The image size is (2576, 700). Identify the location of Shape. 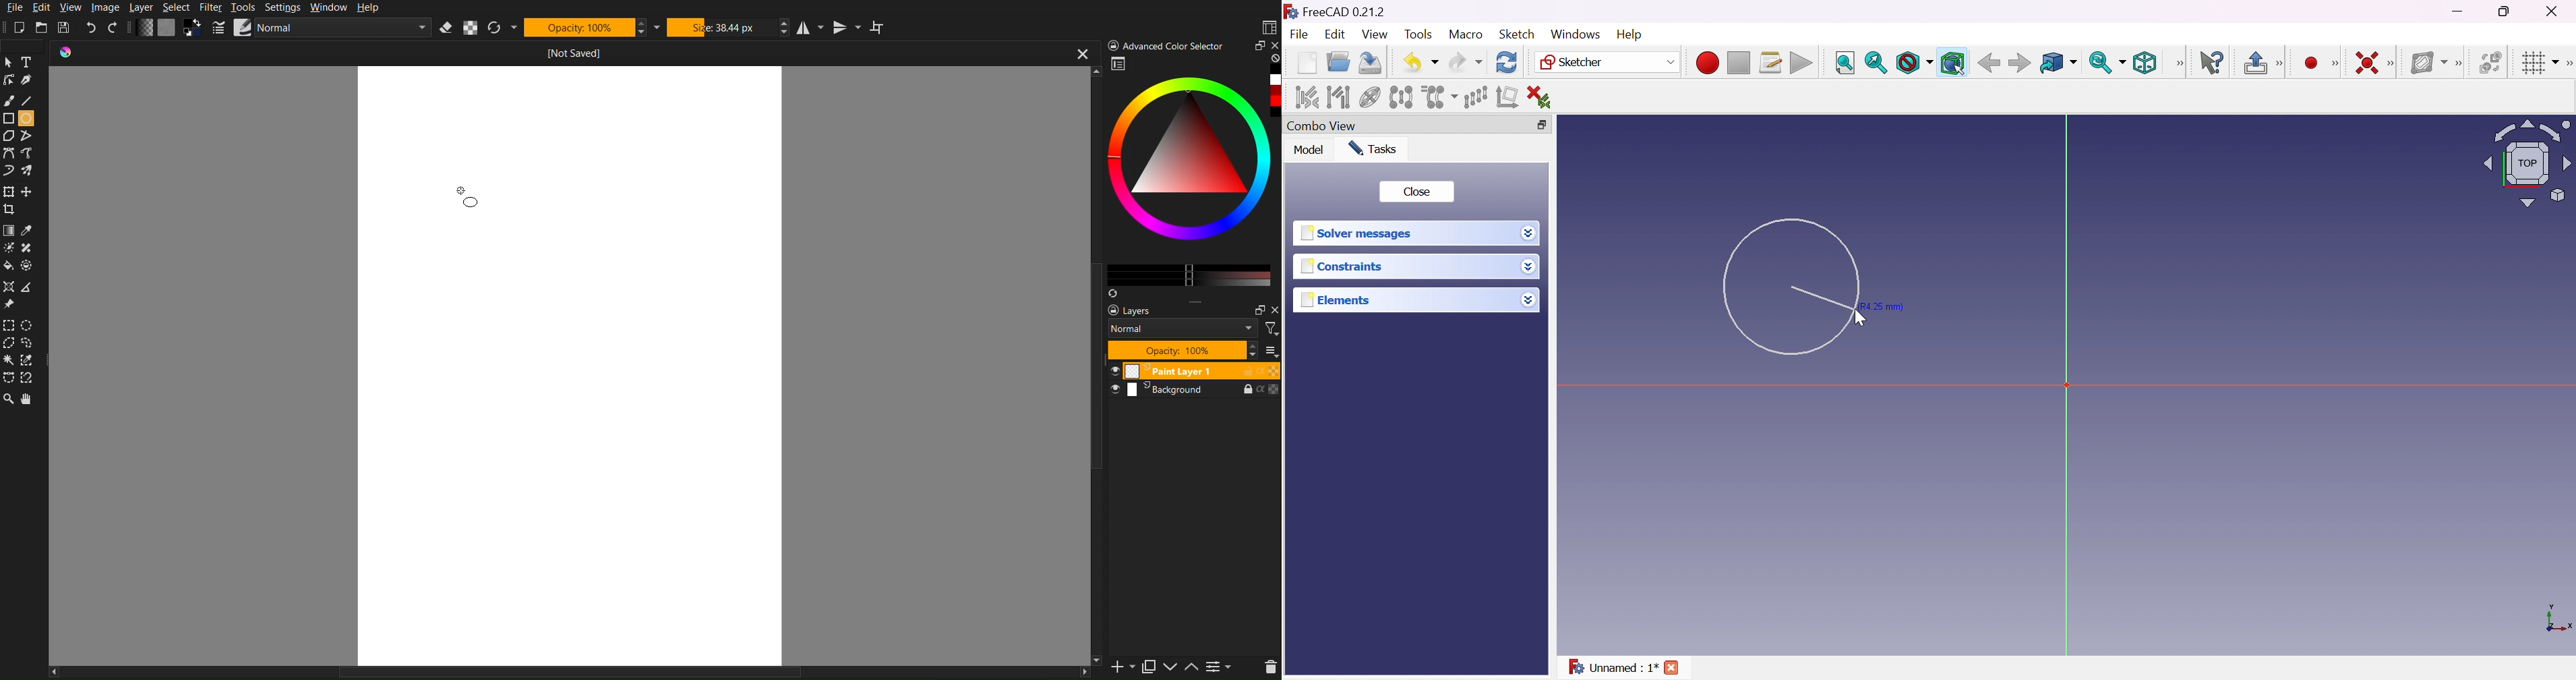
(25, 265).